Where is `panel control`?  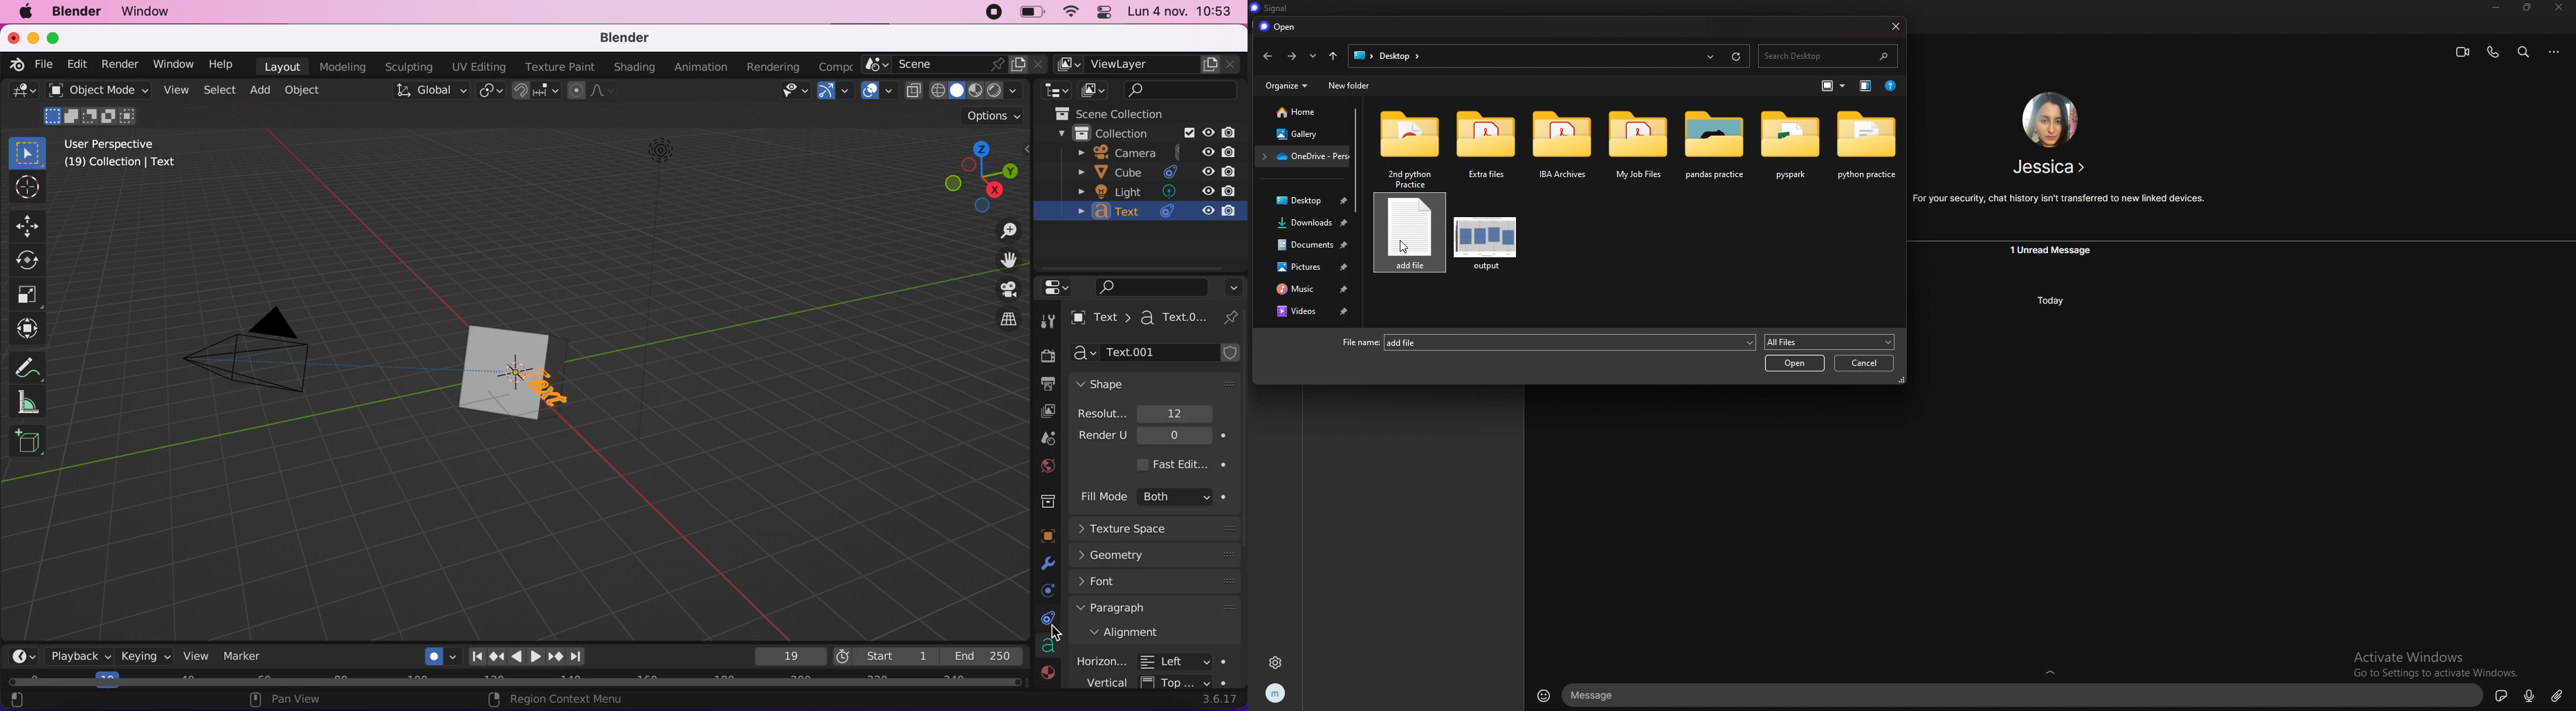
panel control is located at coordinates (1102, 13).